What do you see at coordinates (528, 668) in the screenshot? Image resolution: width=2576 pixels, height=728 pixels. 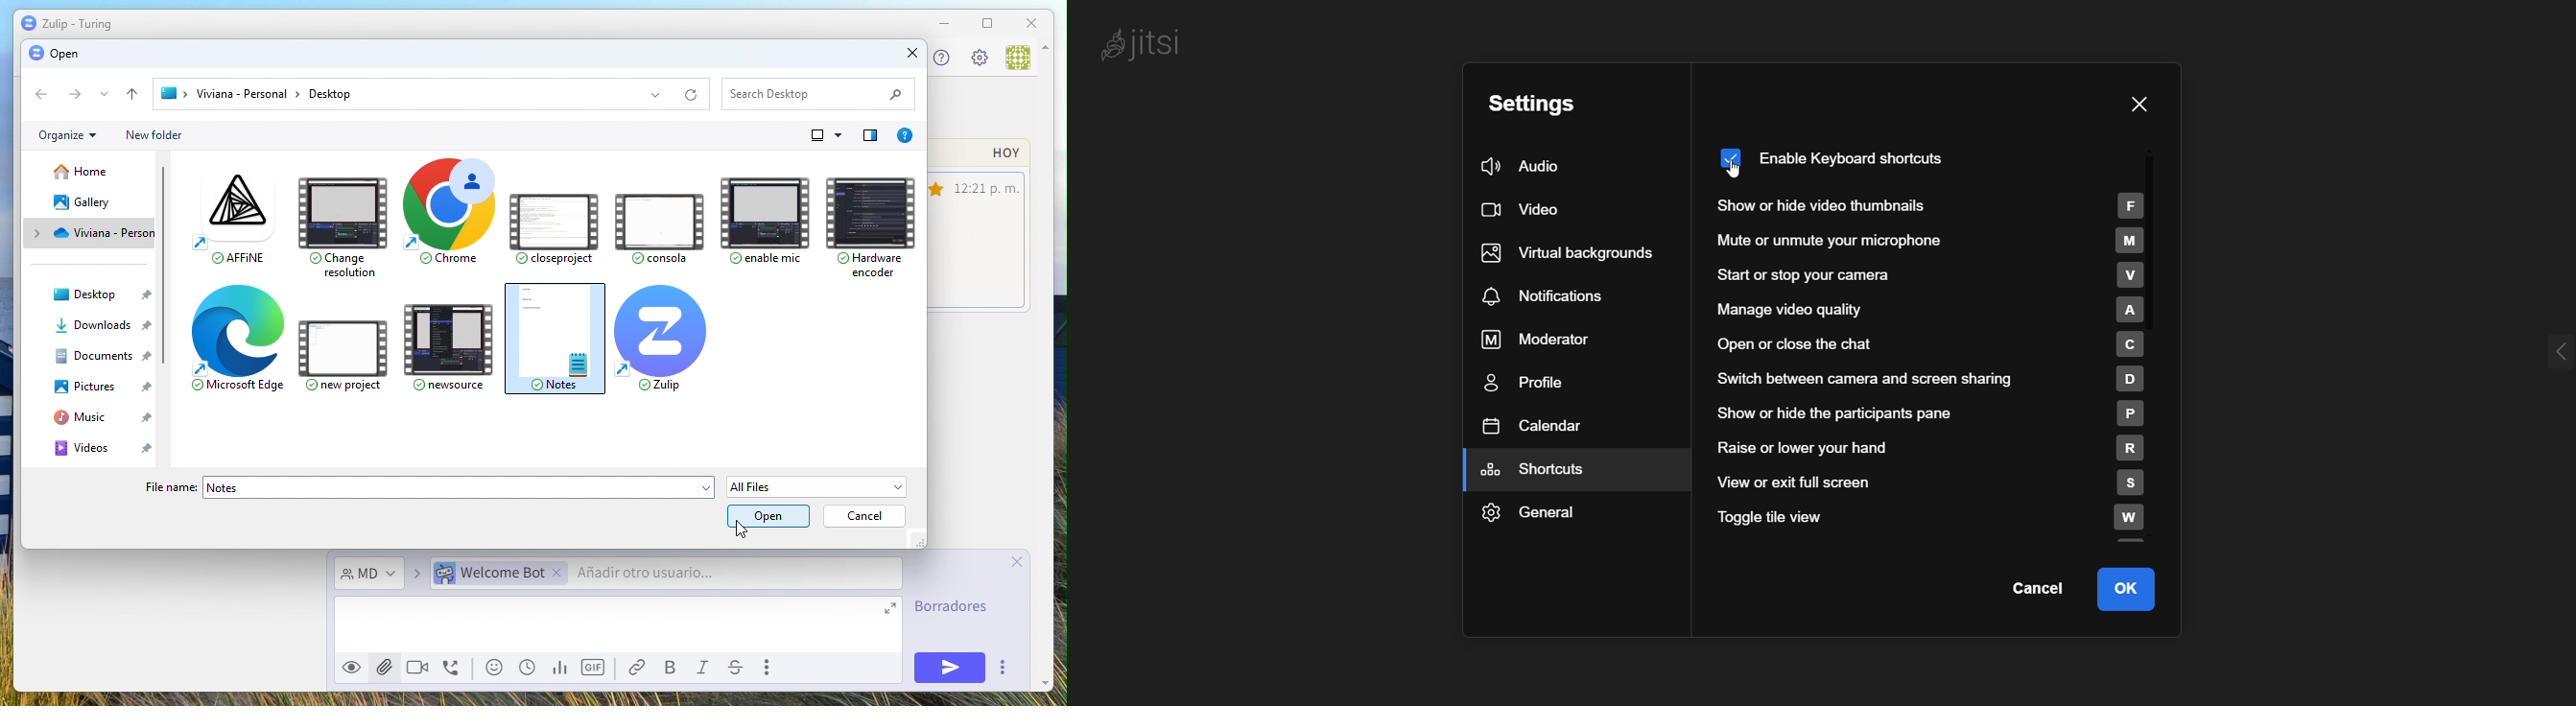 I see `schedule` at bounding box center [528, 668].